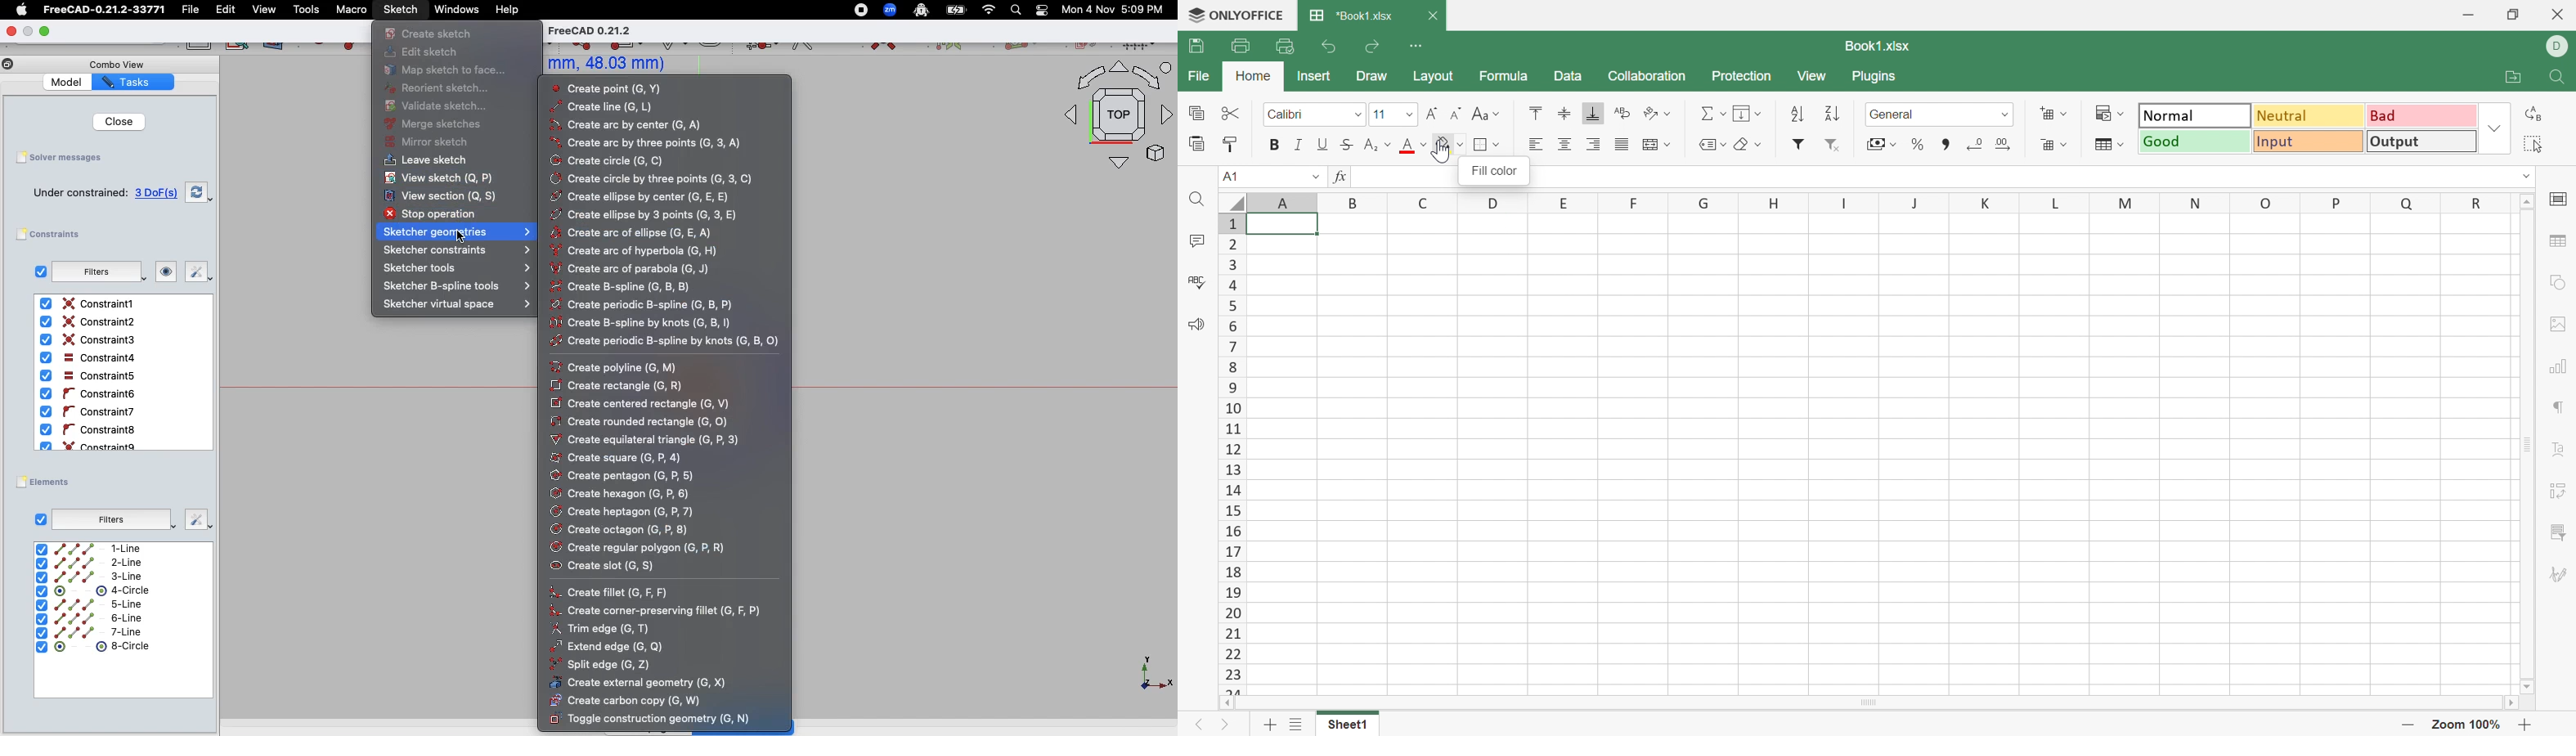 Image resolution: width=2576 pixels, height=756 pixels. What do you see at coordinates (2424, 141) in the screenshot?
I see `Output` at bounding box center [2424, 141].